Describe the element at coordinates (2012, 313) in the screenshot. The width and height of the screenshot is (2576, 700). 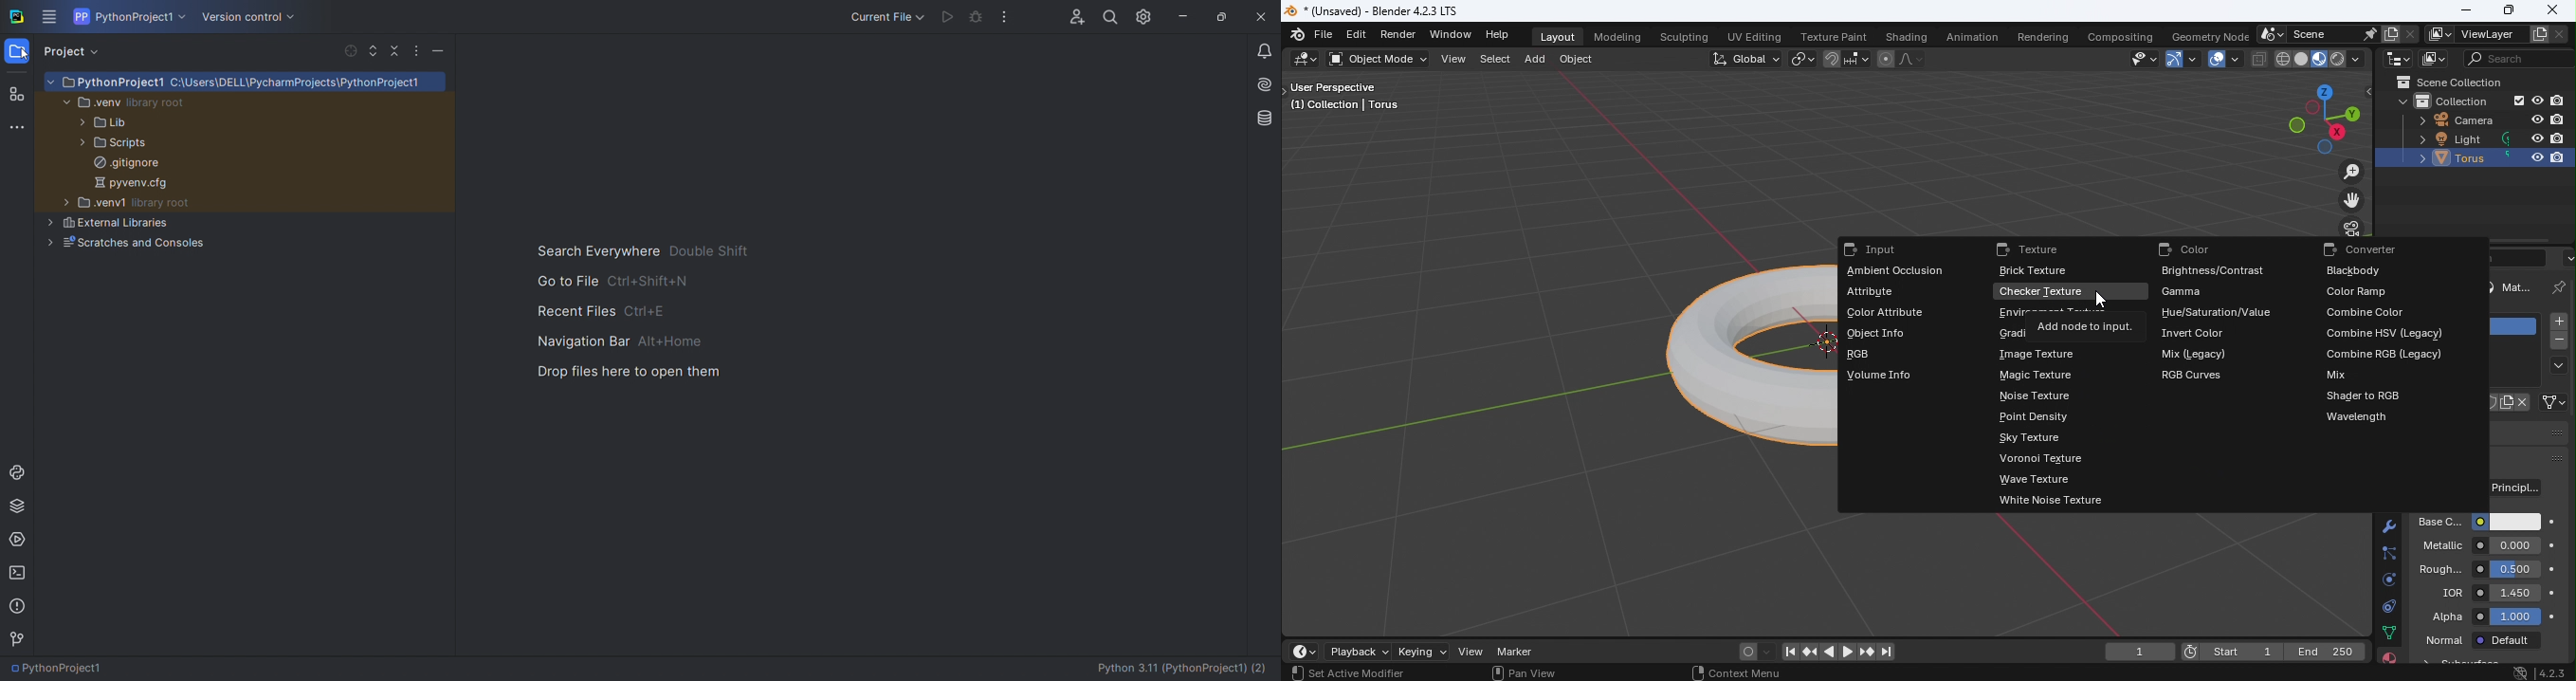
I see `environment` at that location.